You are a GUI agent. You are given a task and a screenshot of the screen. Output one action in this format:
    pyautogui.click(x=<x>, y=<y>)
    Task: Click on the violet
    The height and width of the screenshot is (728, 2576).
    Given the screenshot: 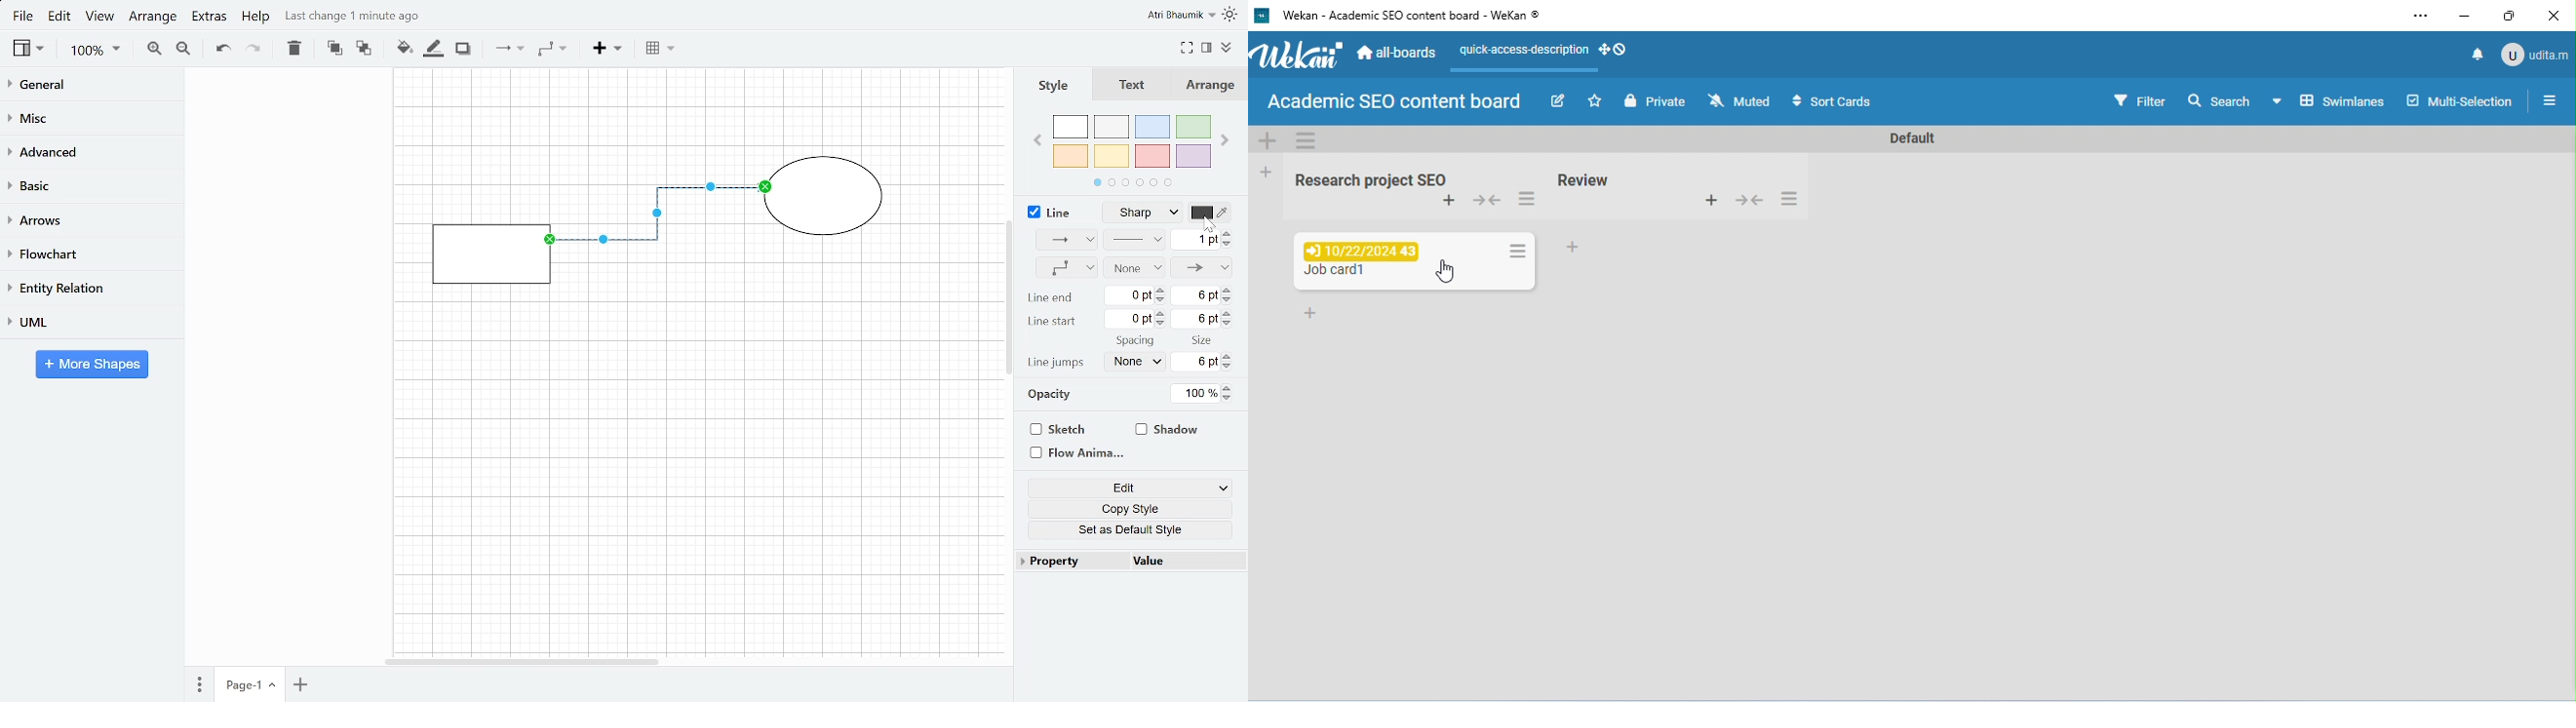 What is the action you would take?
    pyautogui.click(x=1193, y=156)
    